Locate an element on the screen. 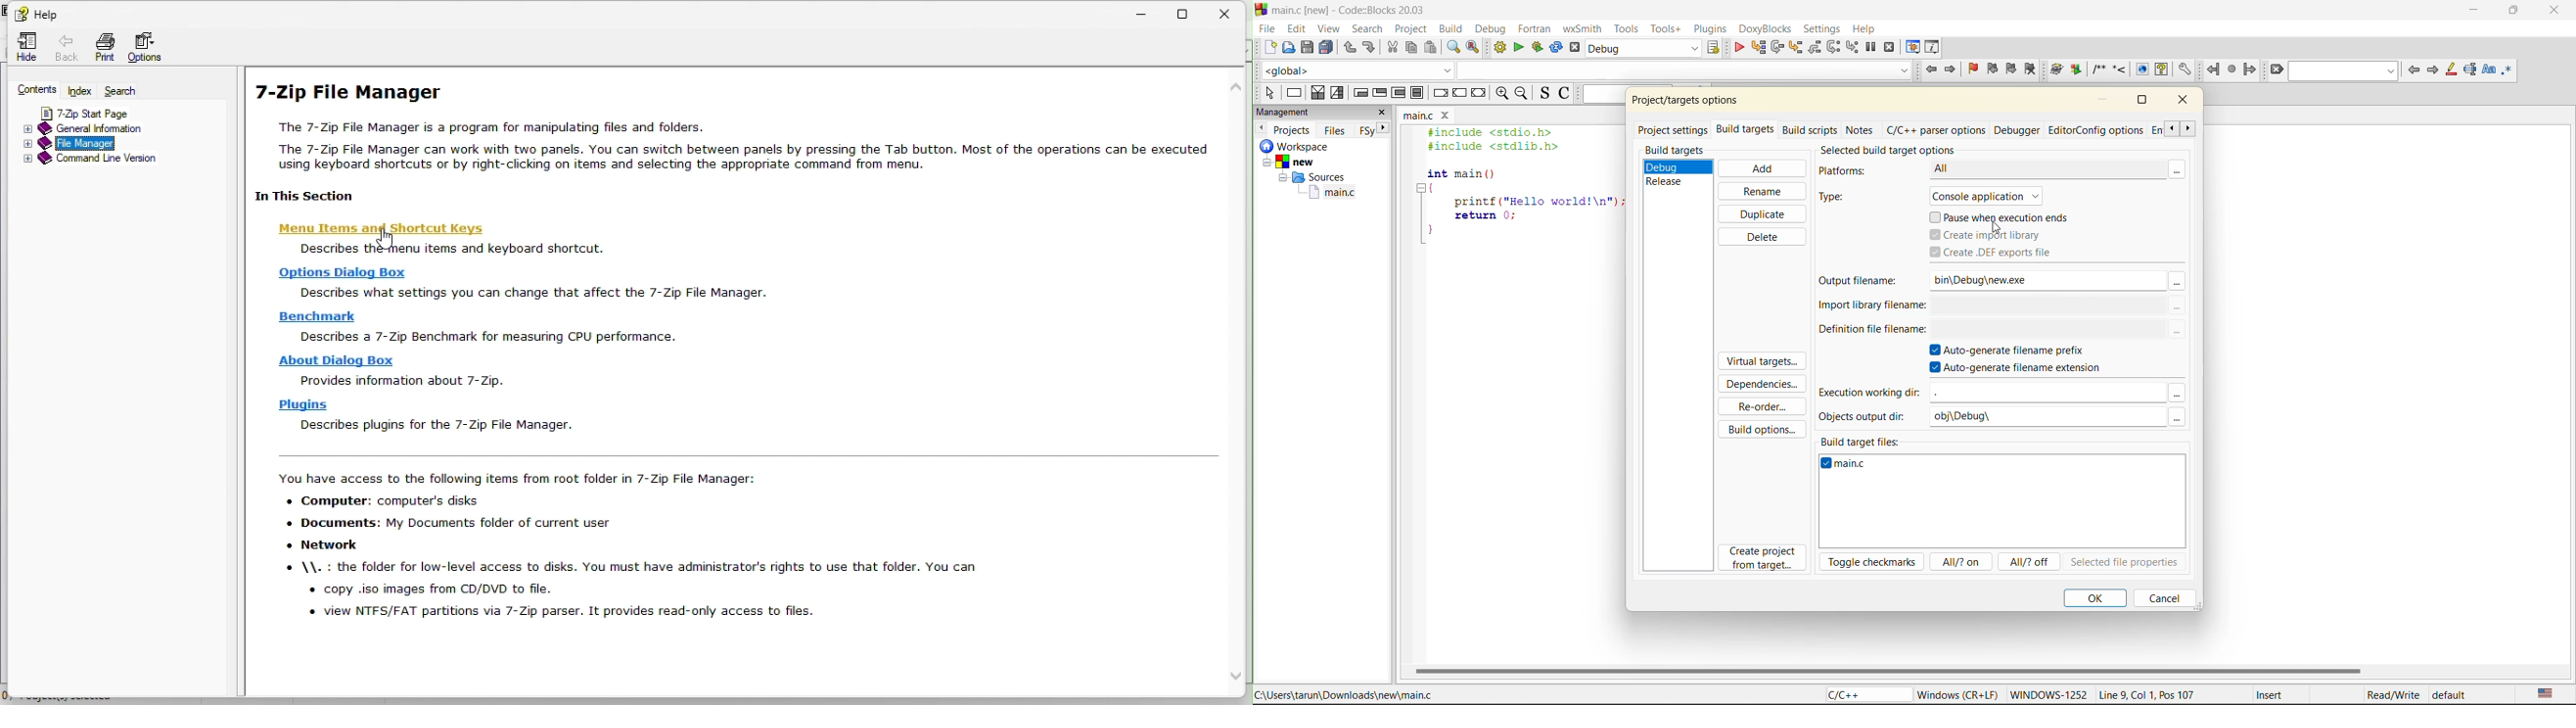 Image resolution: width=2576 pixels, height=728 pixels. horizontal scroll bar is located at coordinates (1889, 670).